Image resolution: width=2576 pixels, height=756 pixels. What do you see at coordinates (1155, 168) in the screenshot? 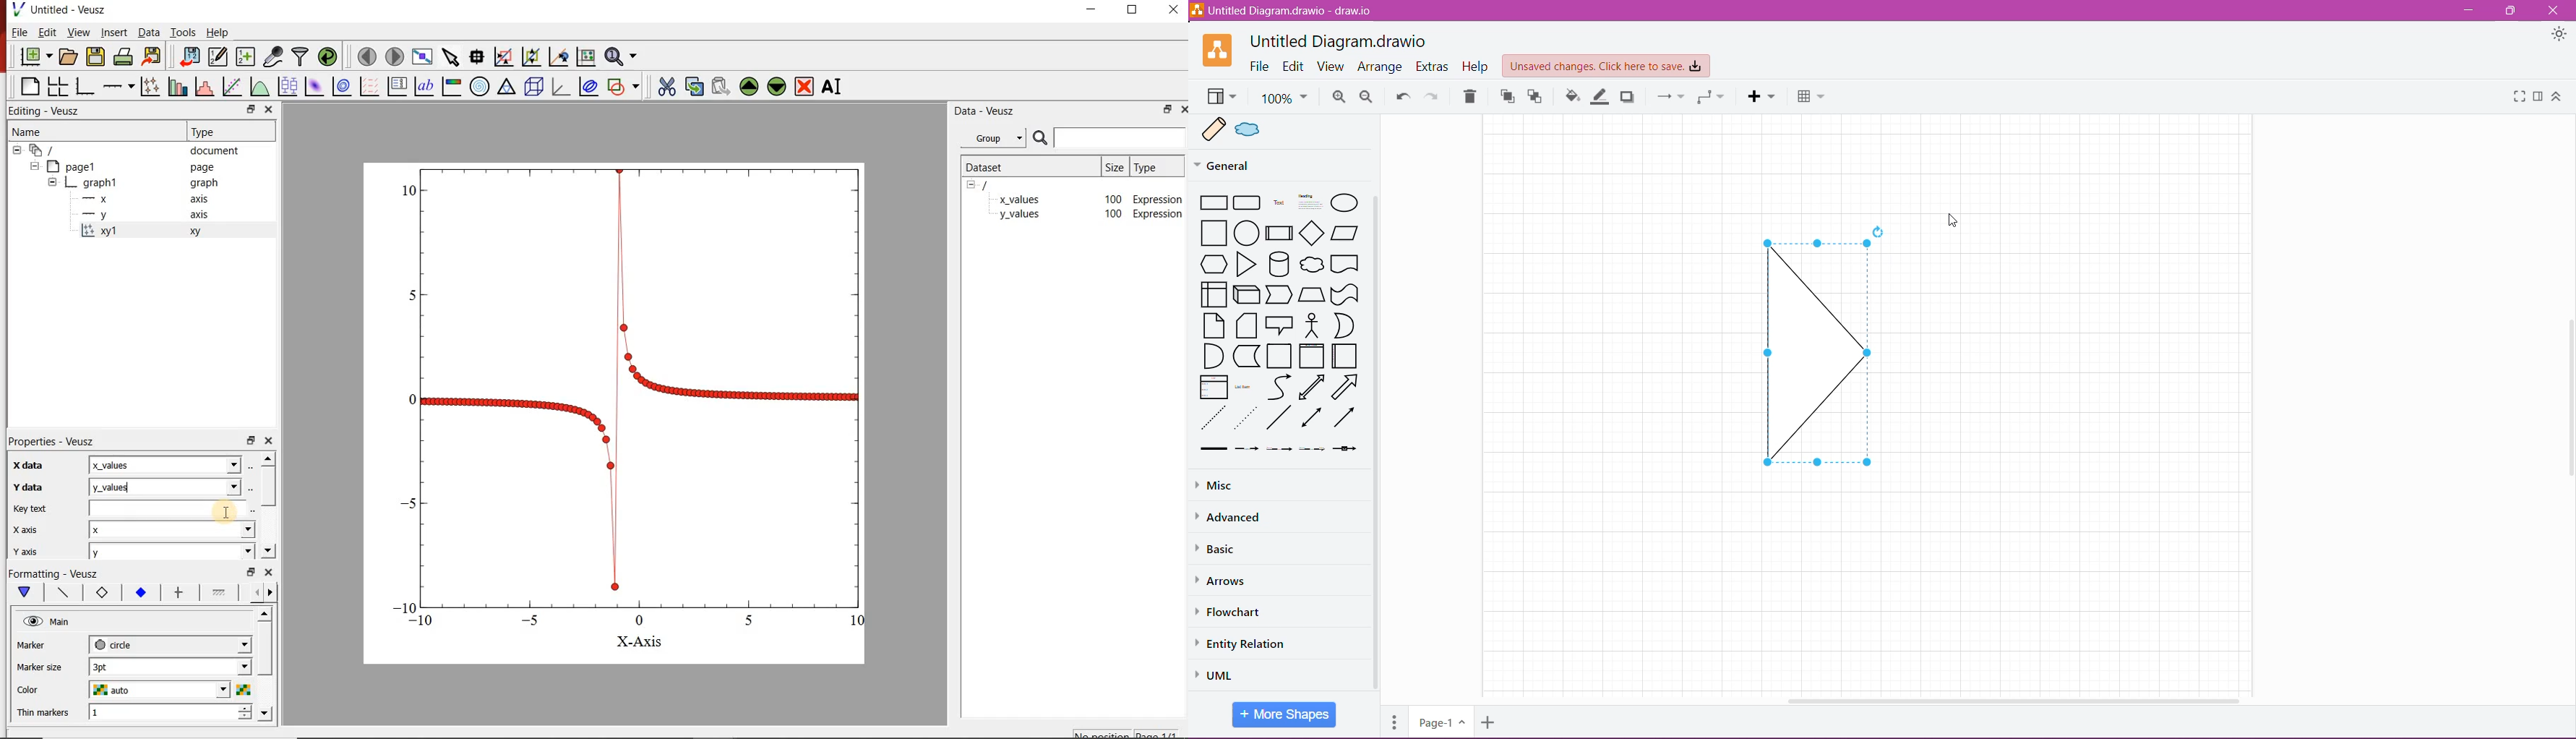
I see `type` at bounding box center [1155, 168].